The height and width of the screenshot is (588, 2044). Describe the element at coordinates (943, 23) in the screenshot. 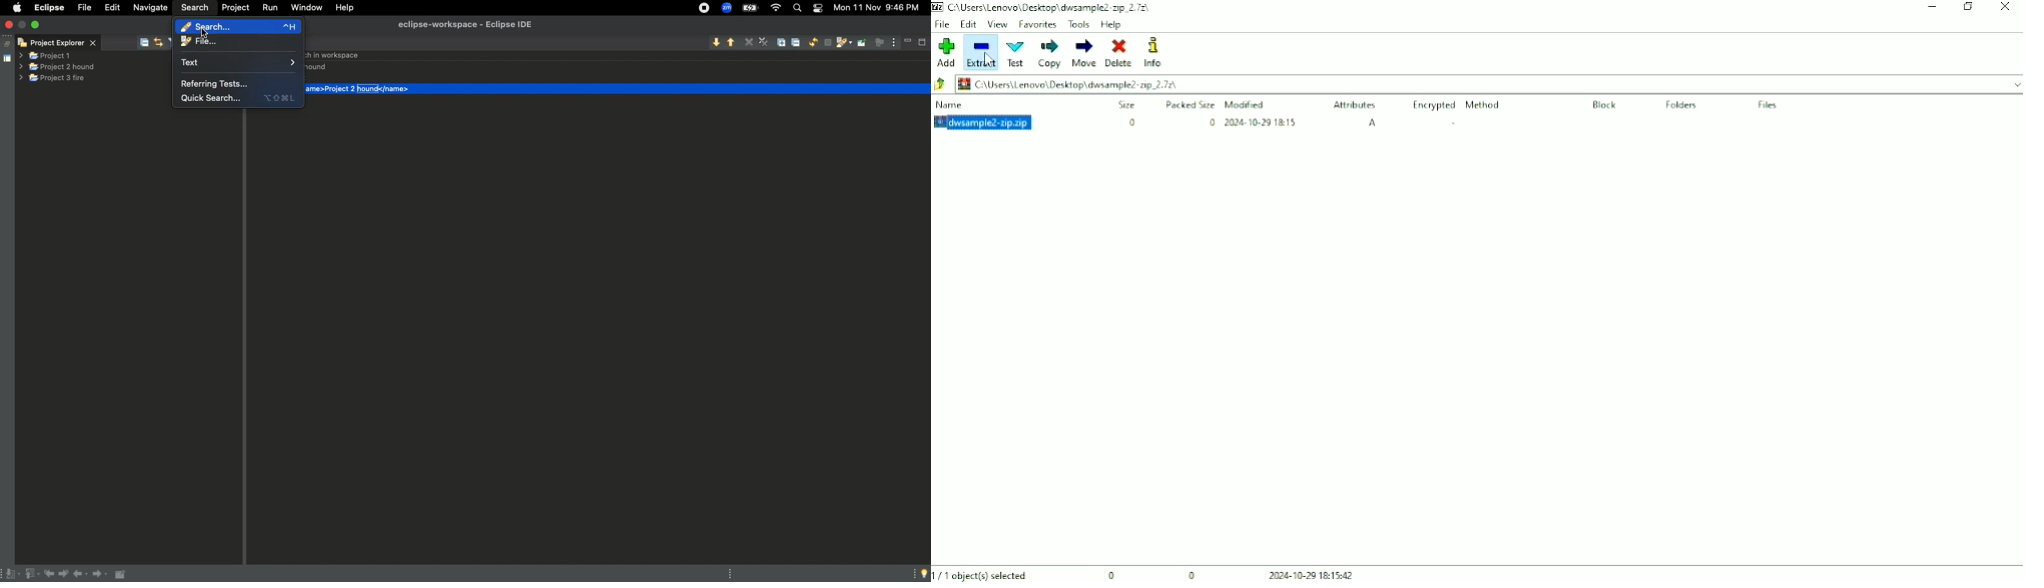

I see `File` at that location.